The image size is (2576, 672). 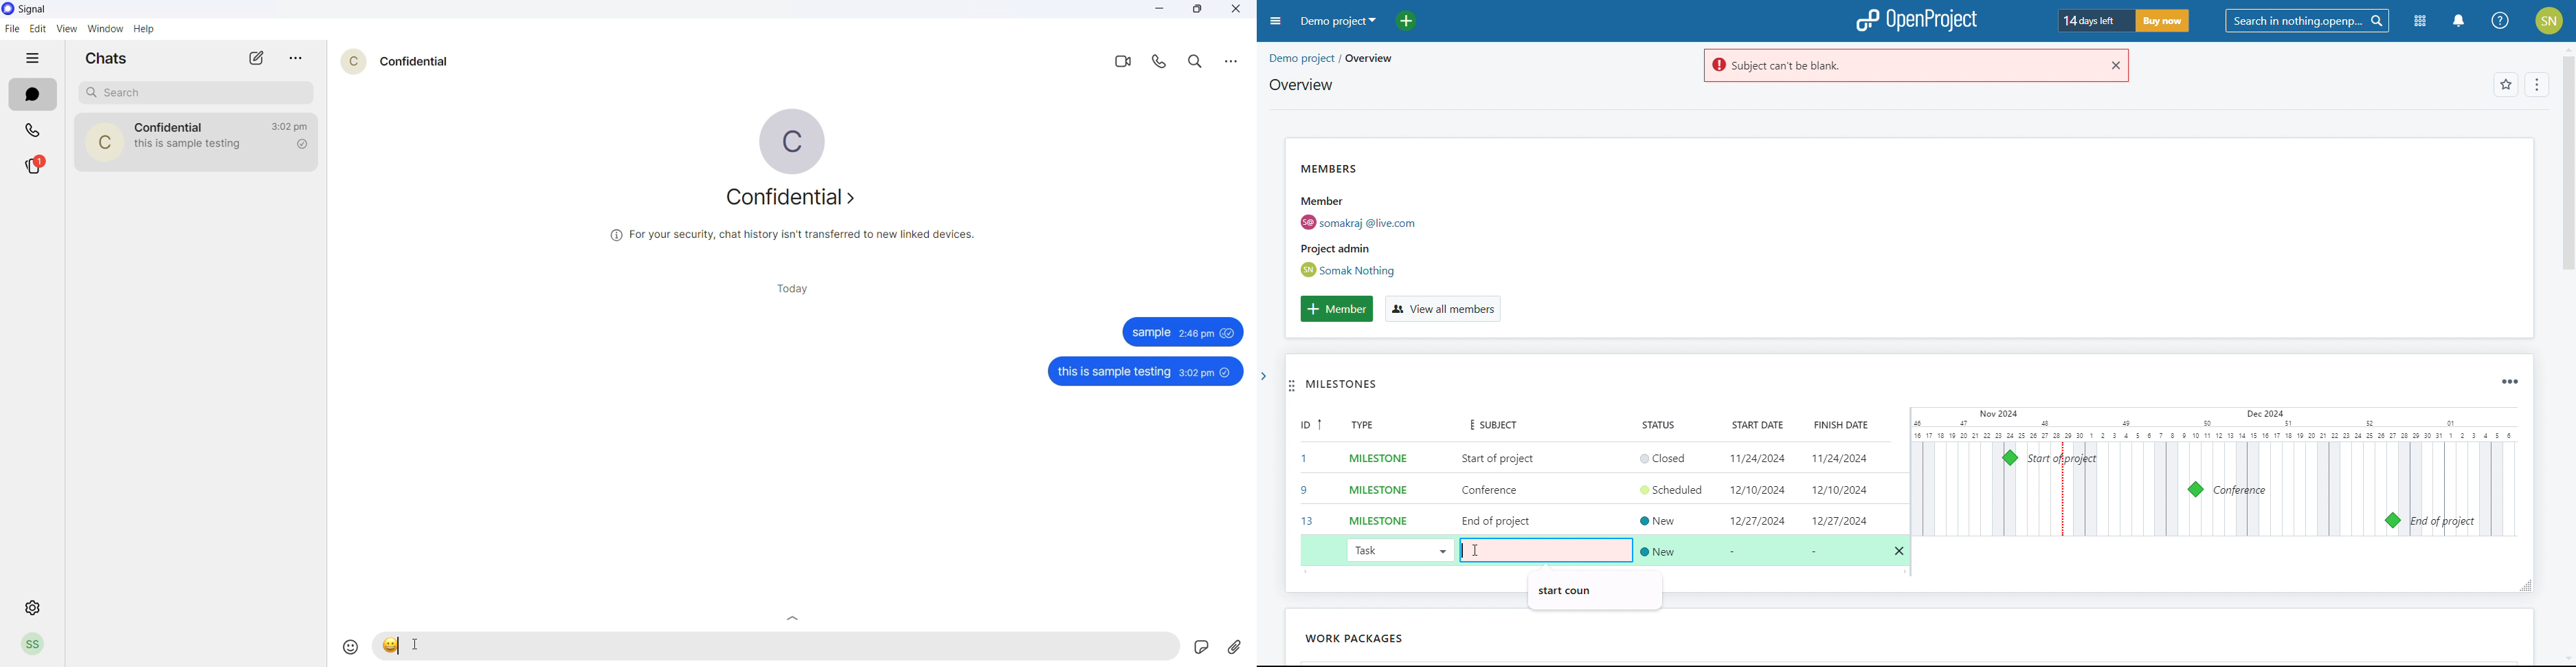 What do you see at coordinates (1306, 475) in the screenshot?
I see `id` at bounding box center [1306, 475].